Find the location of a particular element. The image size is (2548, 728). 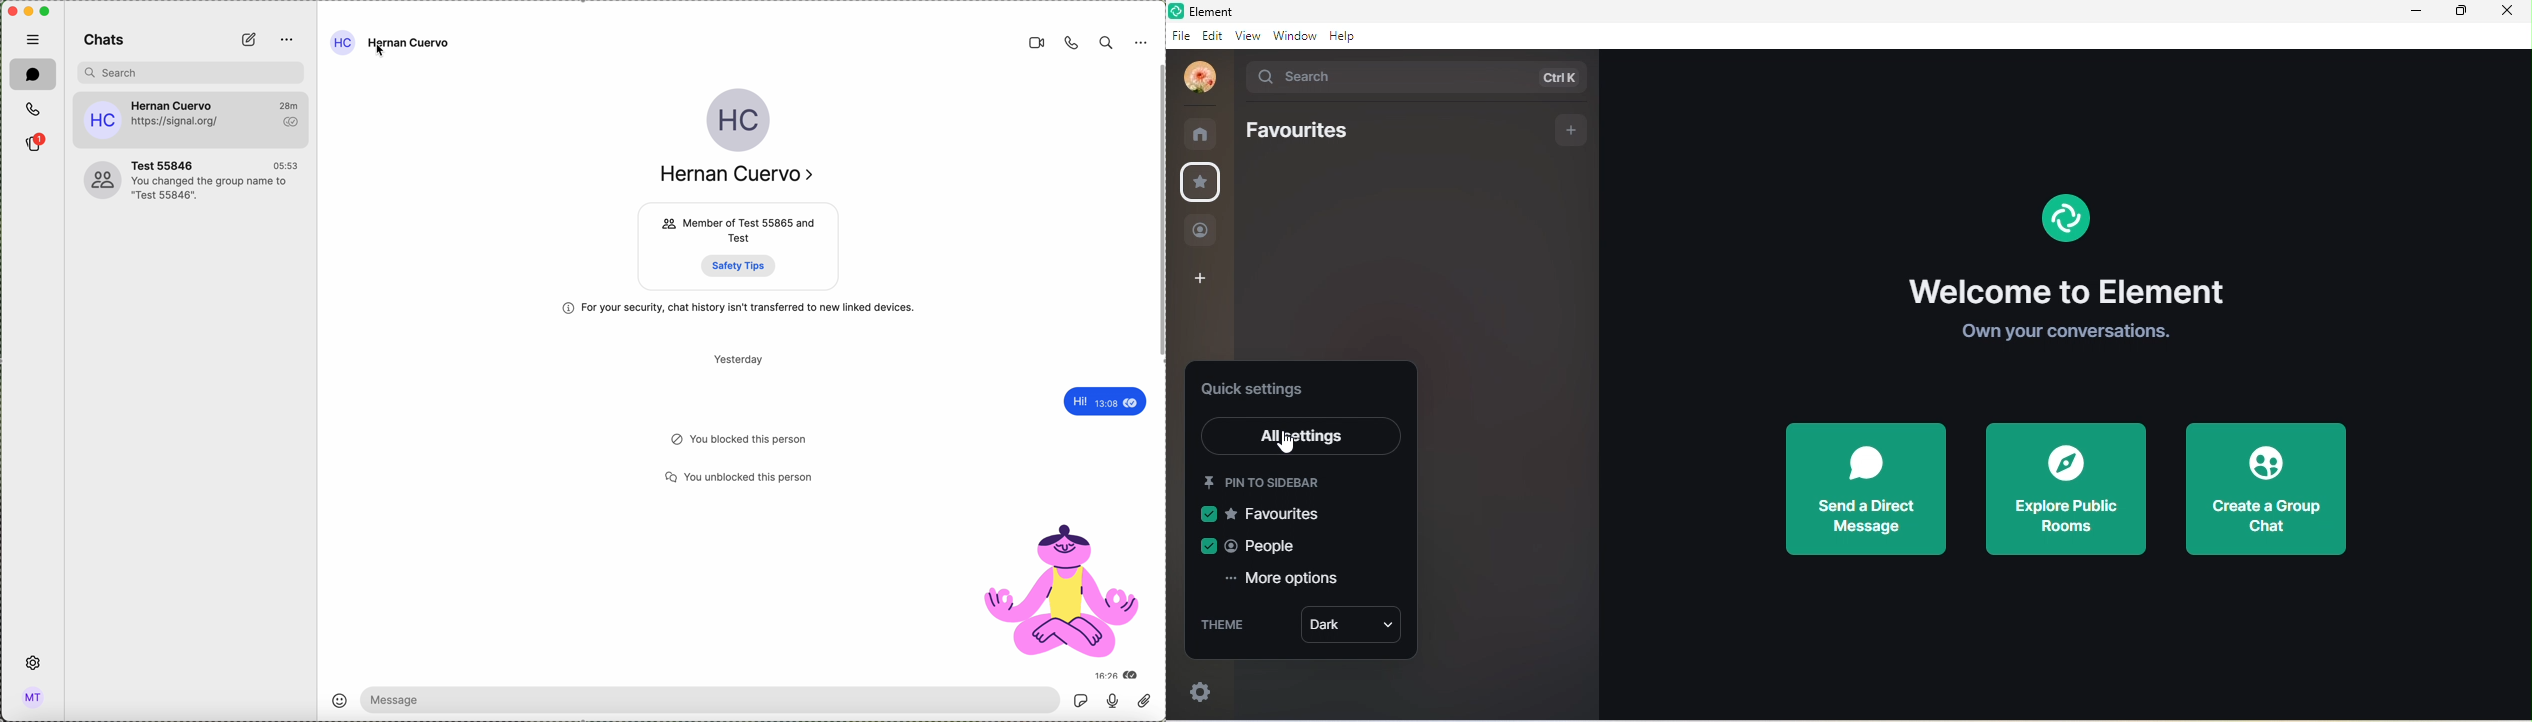

search bar is located at coordinates (191, 73).